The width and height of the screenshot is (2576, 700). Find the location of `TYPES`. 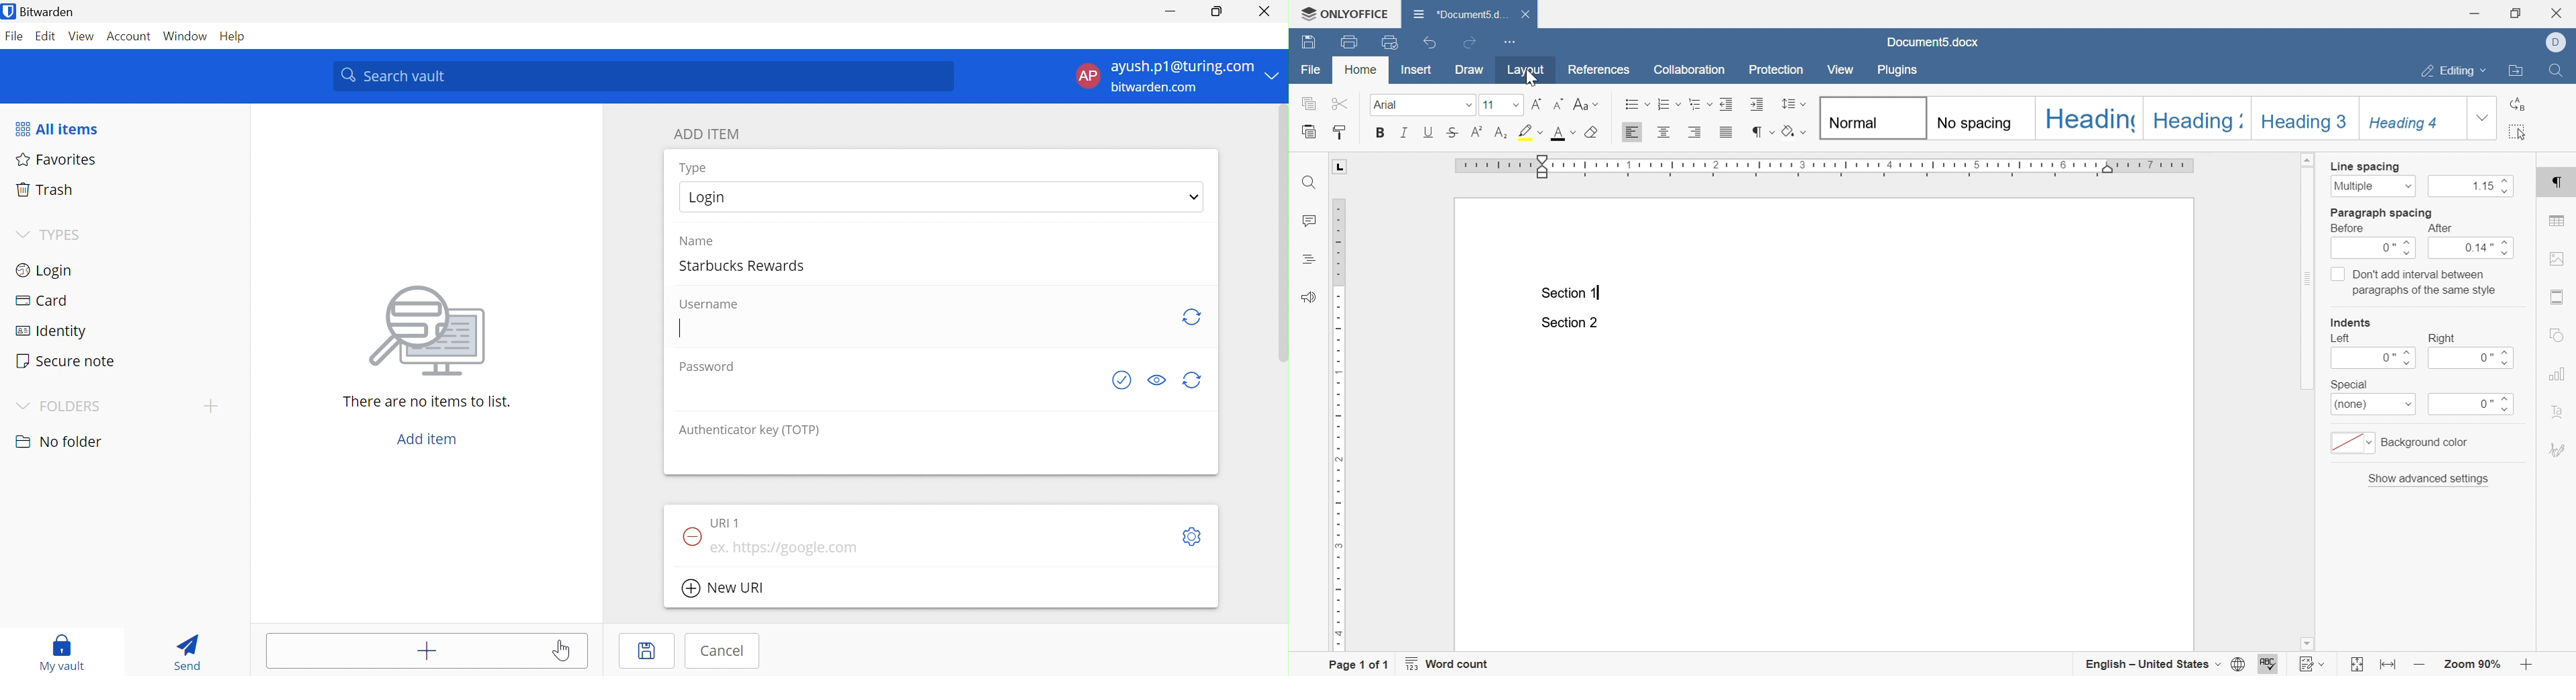

TYPES is located at coordinates (65, 235).